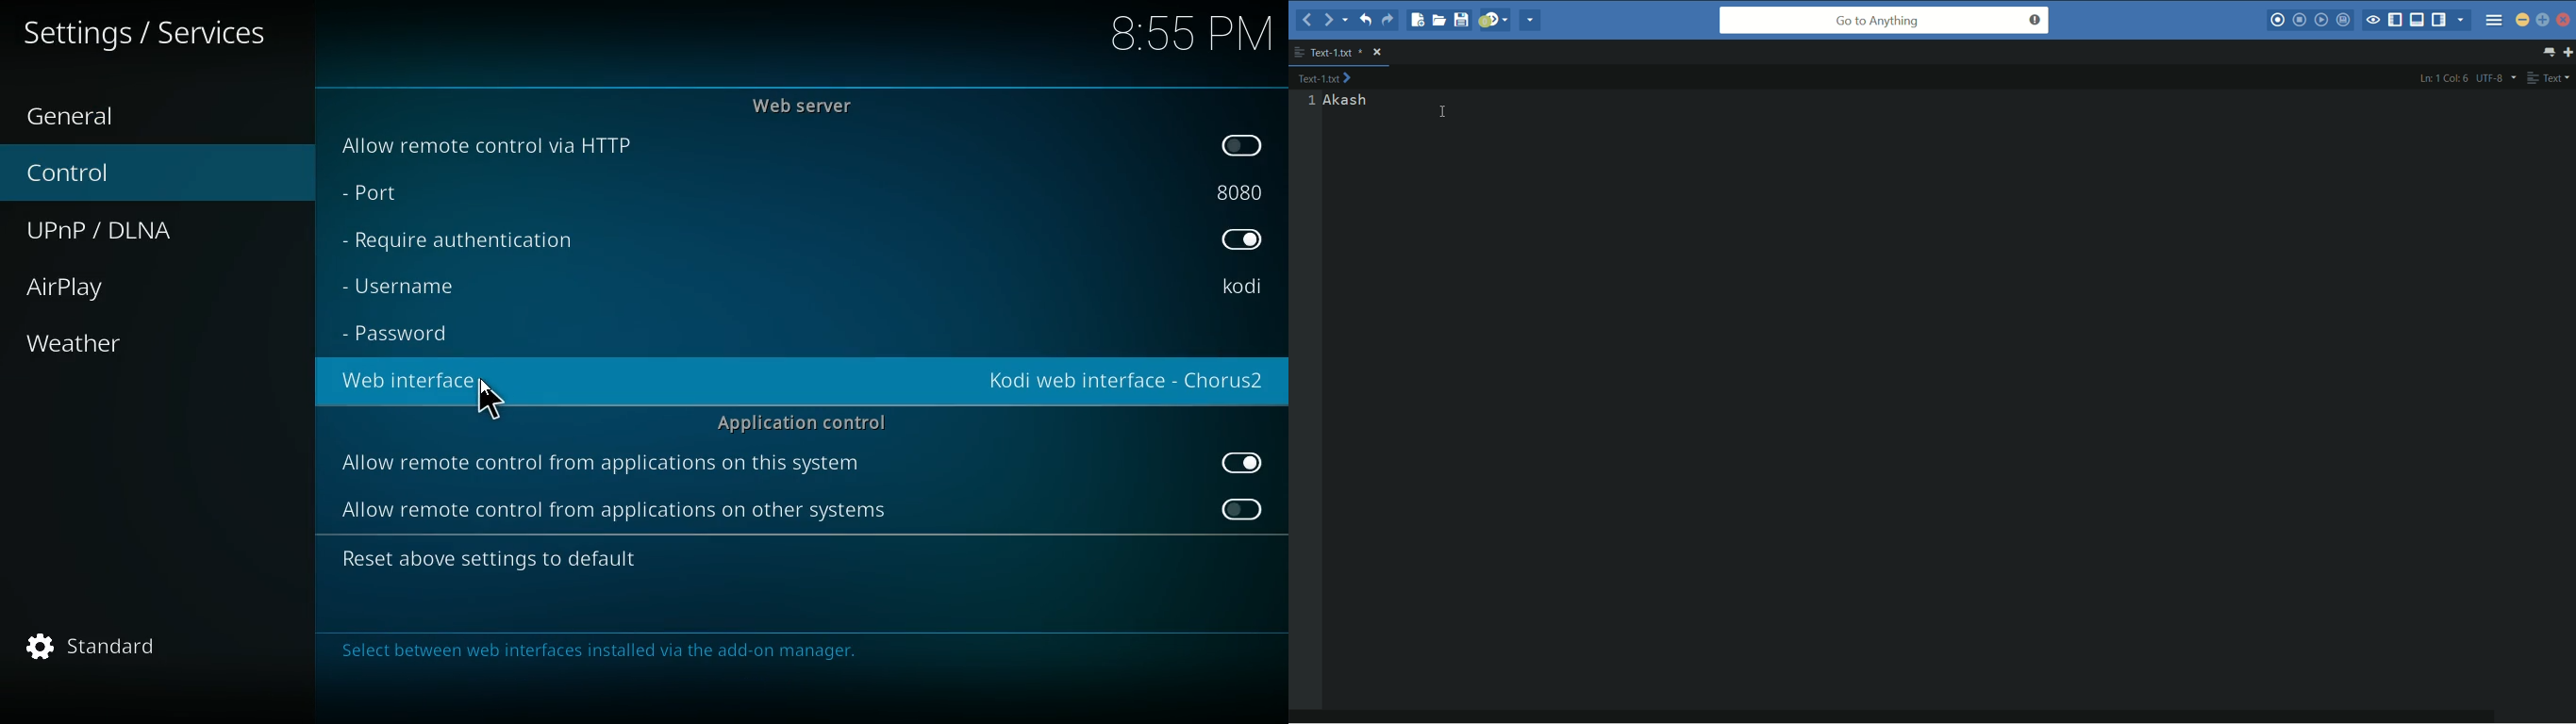  I want to click on Weather, so click(77, 343).